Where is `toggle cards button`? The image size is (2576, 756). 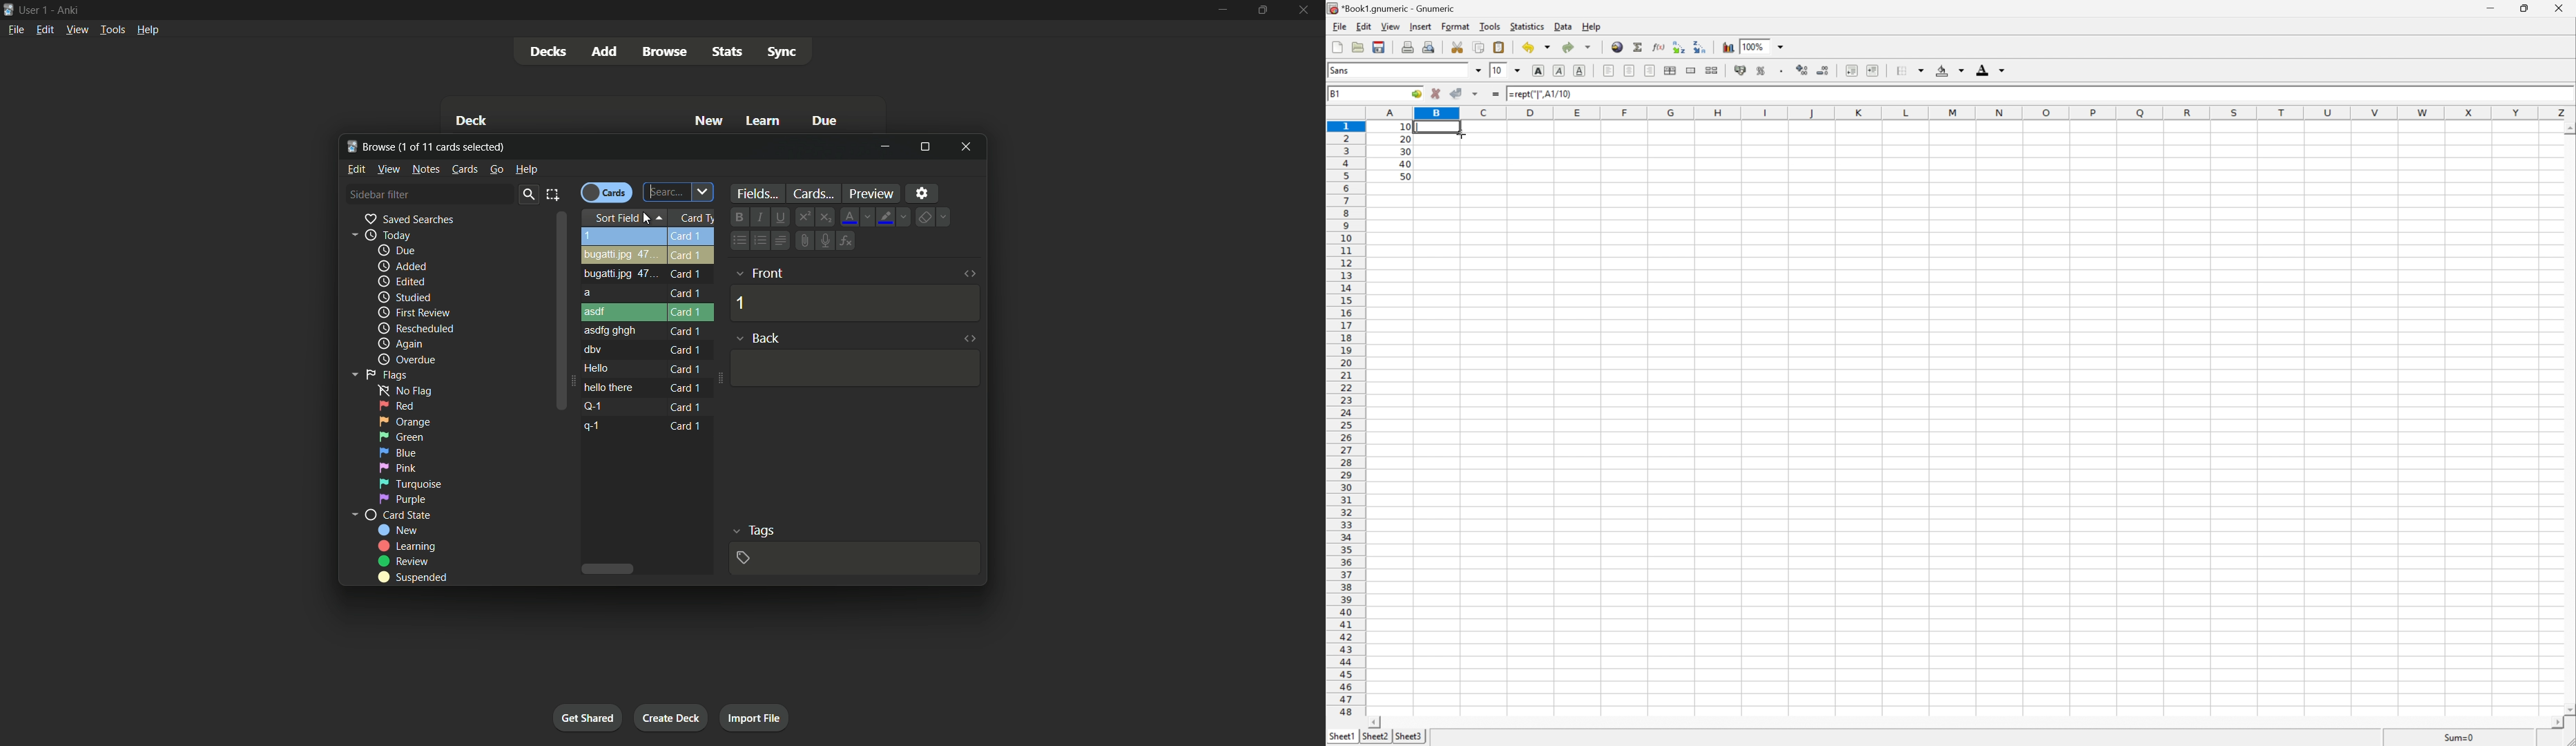
toggle cards button is located at coordinates (606, 192).